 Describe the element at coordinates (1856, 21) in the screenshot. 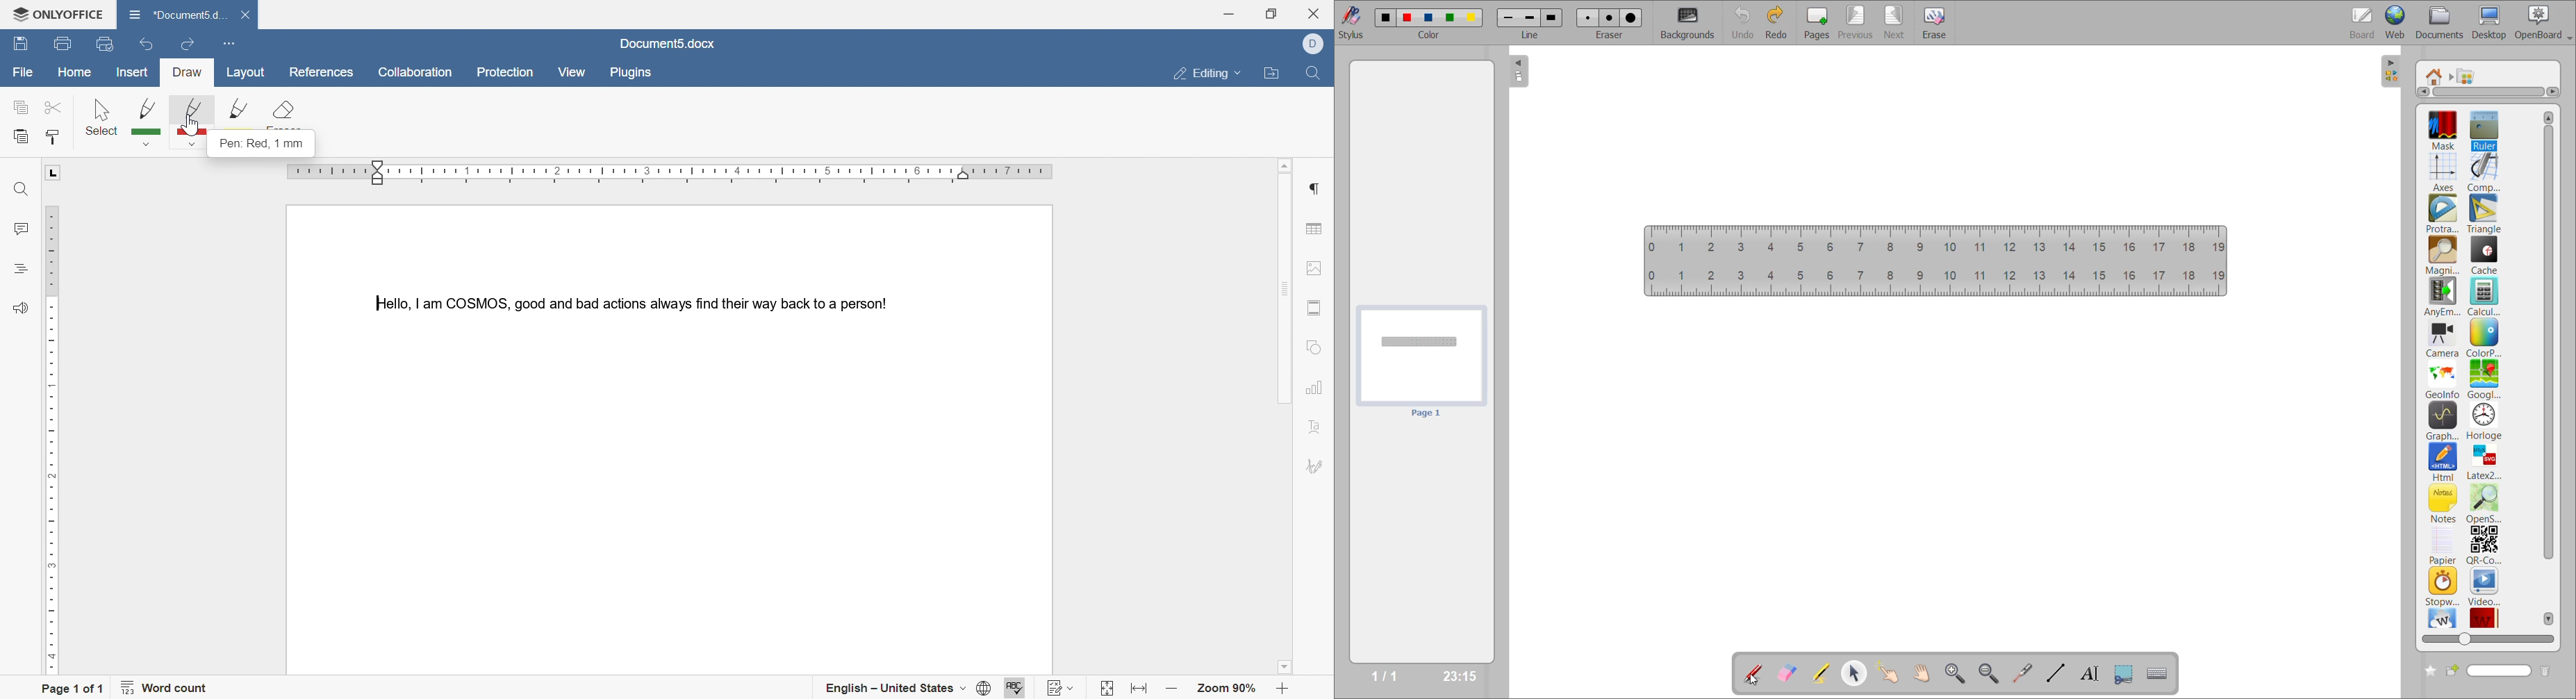

I see `previous` at that location.